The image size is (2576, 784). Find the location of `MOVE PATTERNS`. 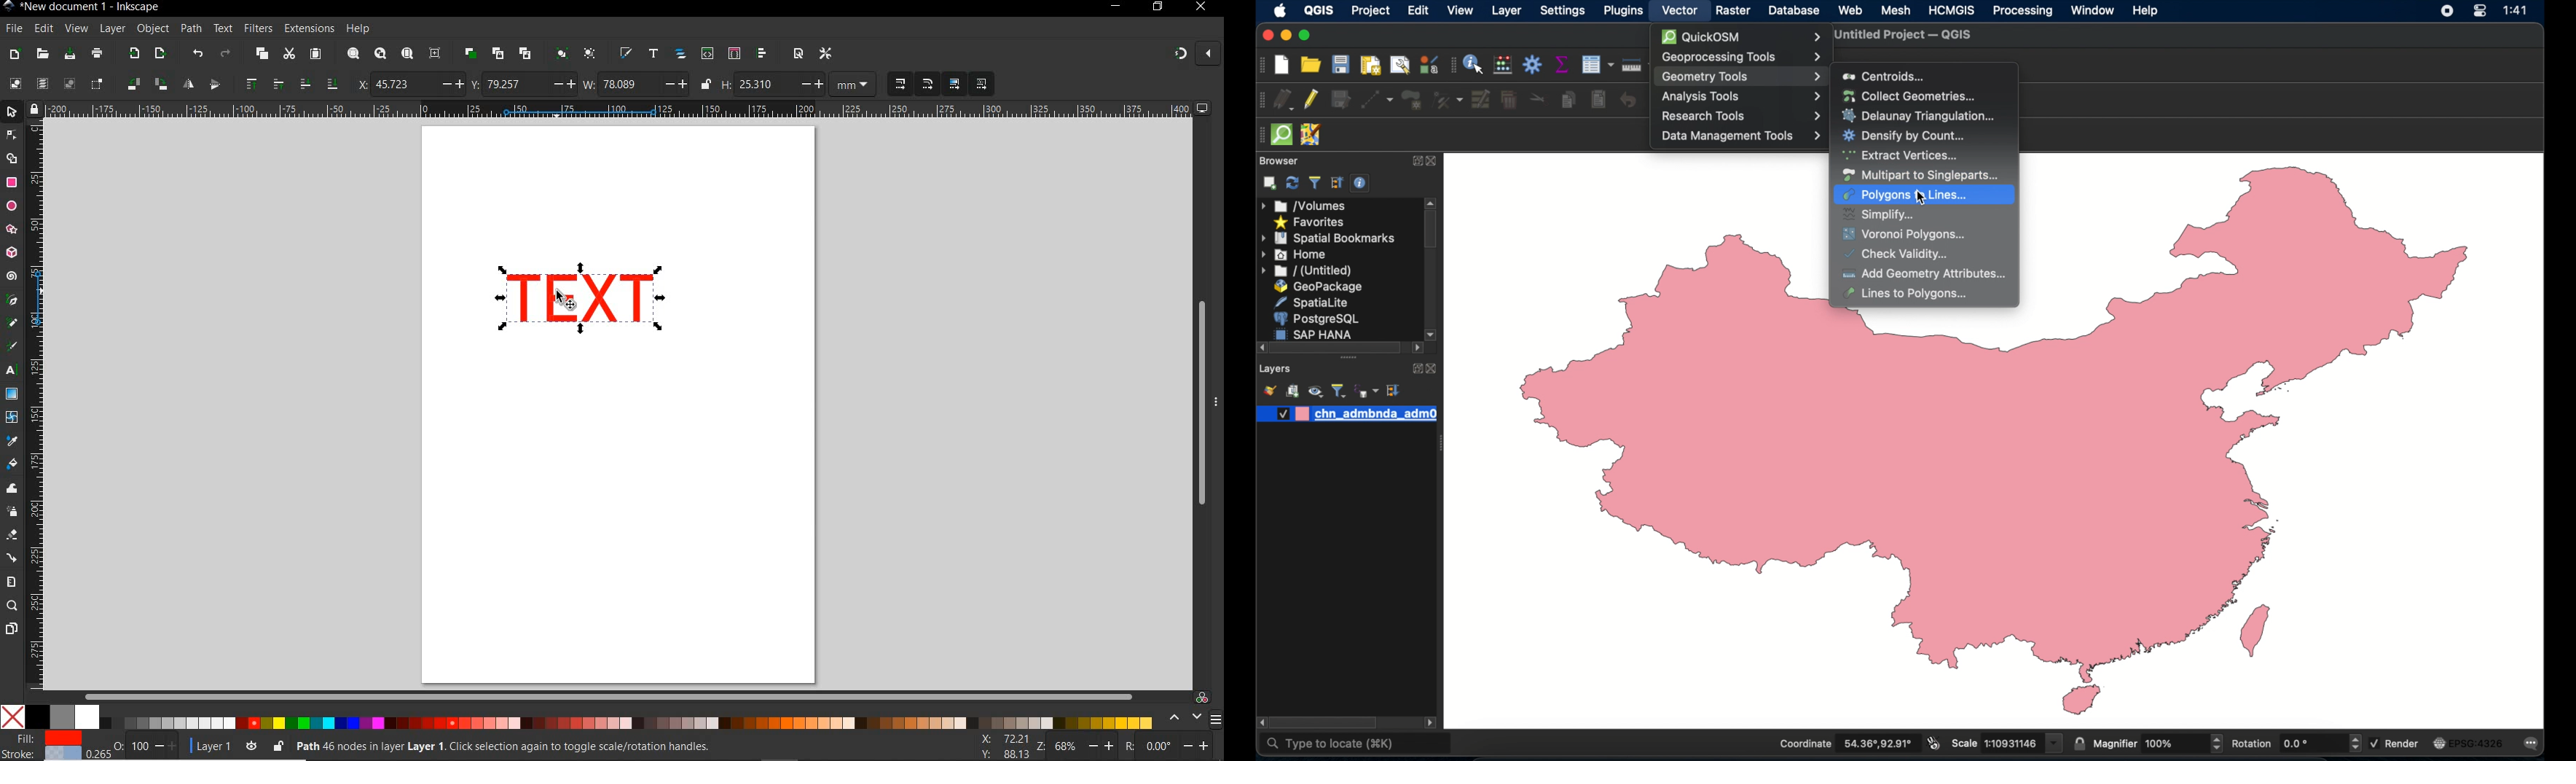

MOVE PATTERNS is located at coordinates (981, 85).